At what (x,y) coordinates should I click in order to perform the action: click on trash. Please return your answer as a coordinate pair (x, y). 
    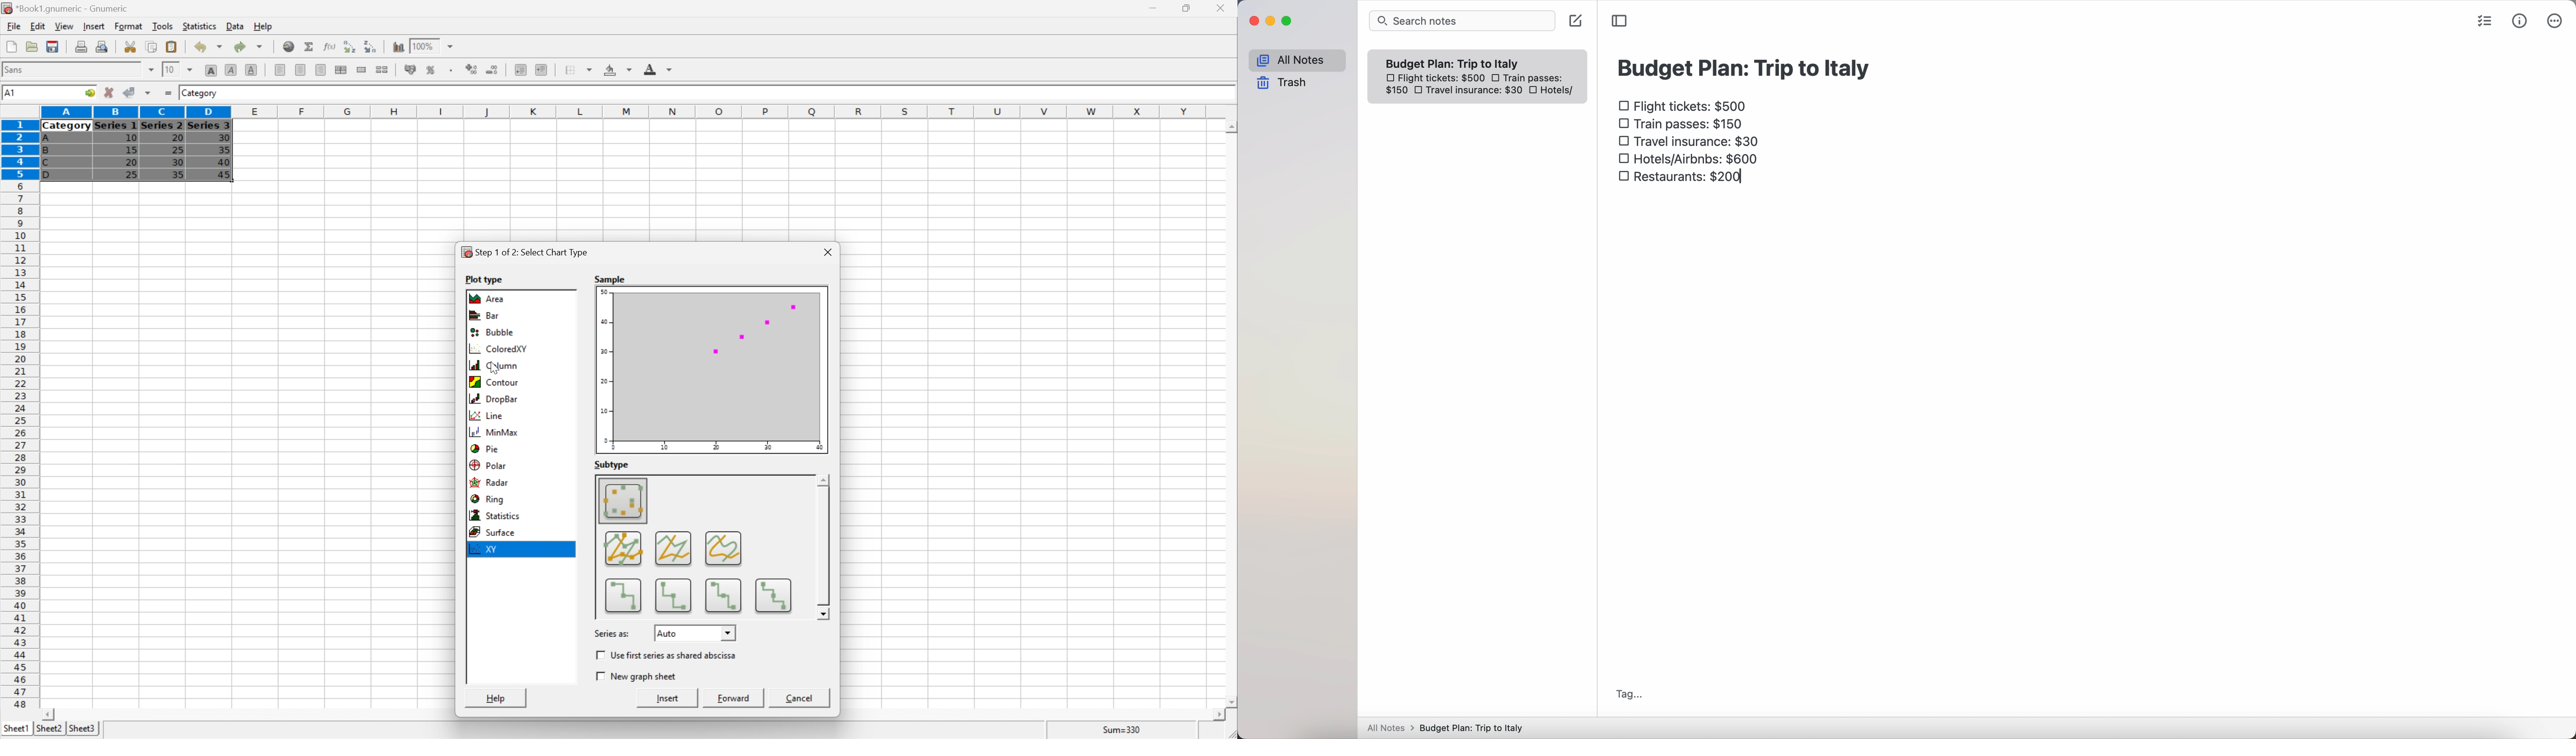
    Looking at the image, I should click on (1282, 83).